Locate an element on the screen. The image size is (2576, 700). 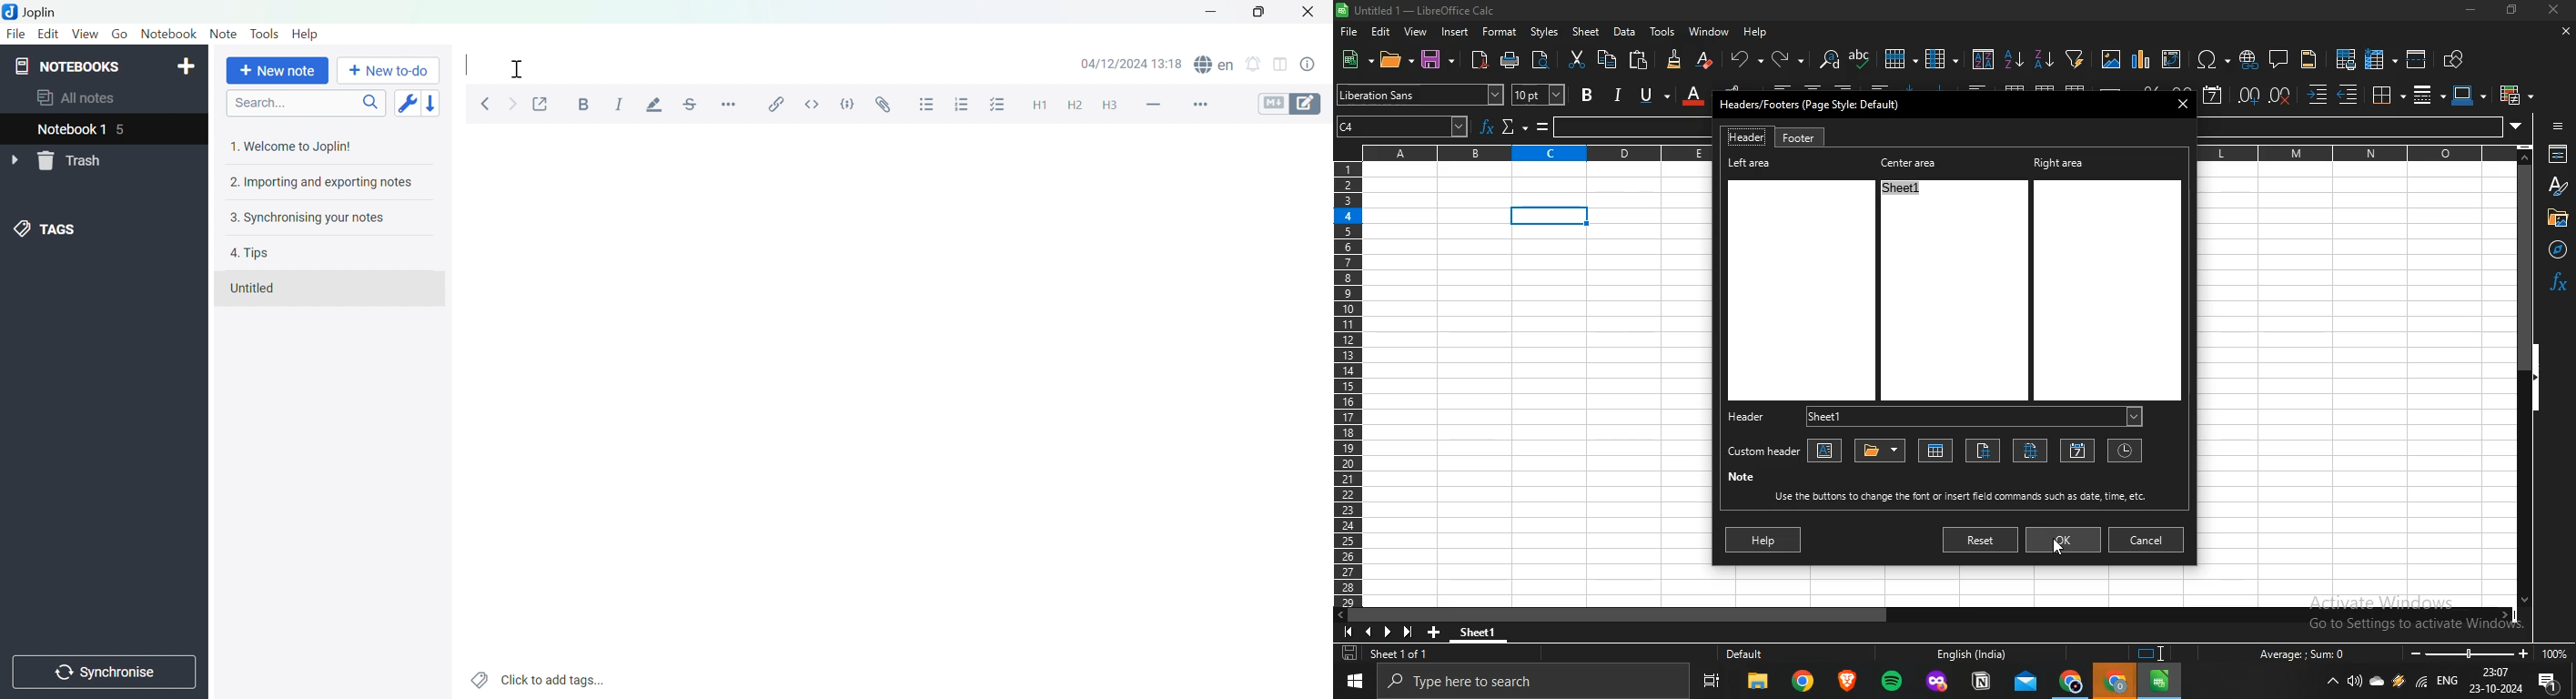
Italic is located at coordinates (619, 103).